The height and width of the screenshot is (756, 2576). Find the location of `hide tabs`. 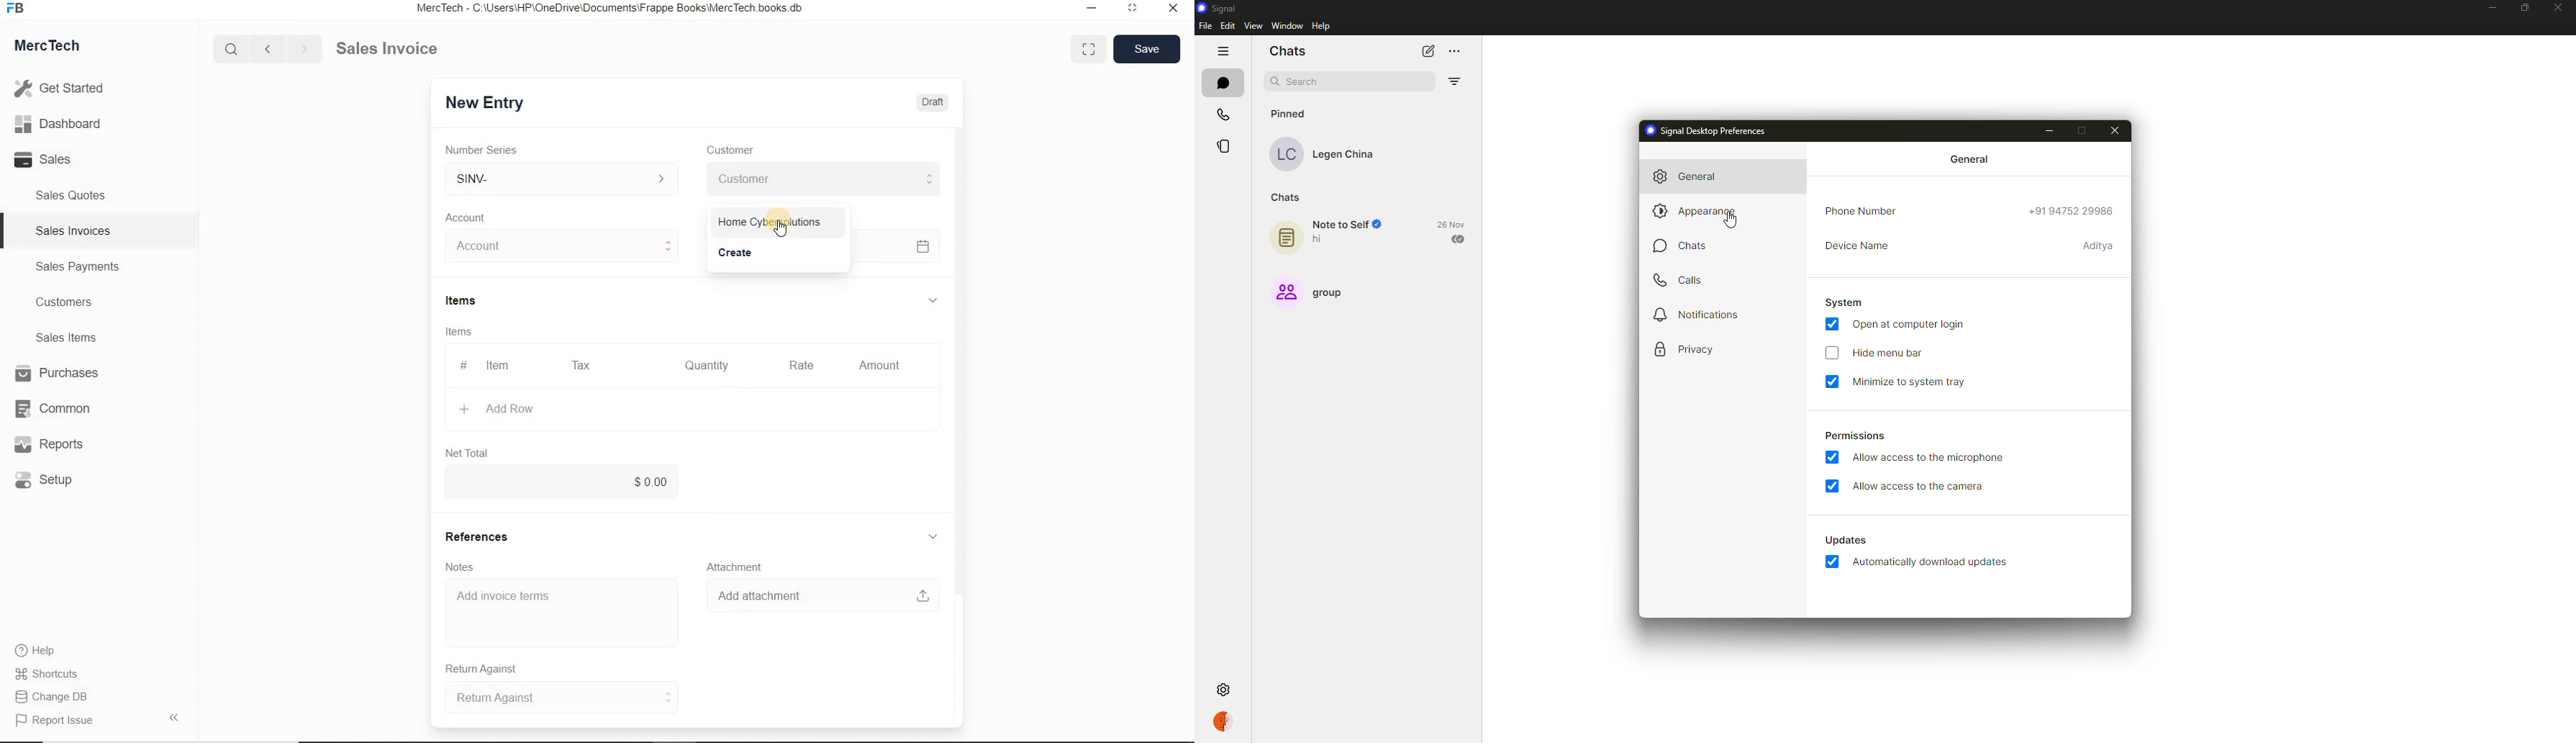

hide tabs is located at coordinates (1223, 50).